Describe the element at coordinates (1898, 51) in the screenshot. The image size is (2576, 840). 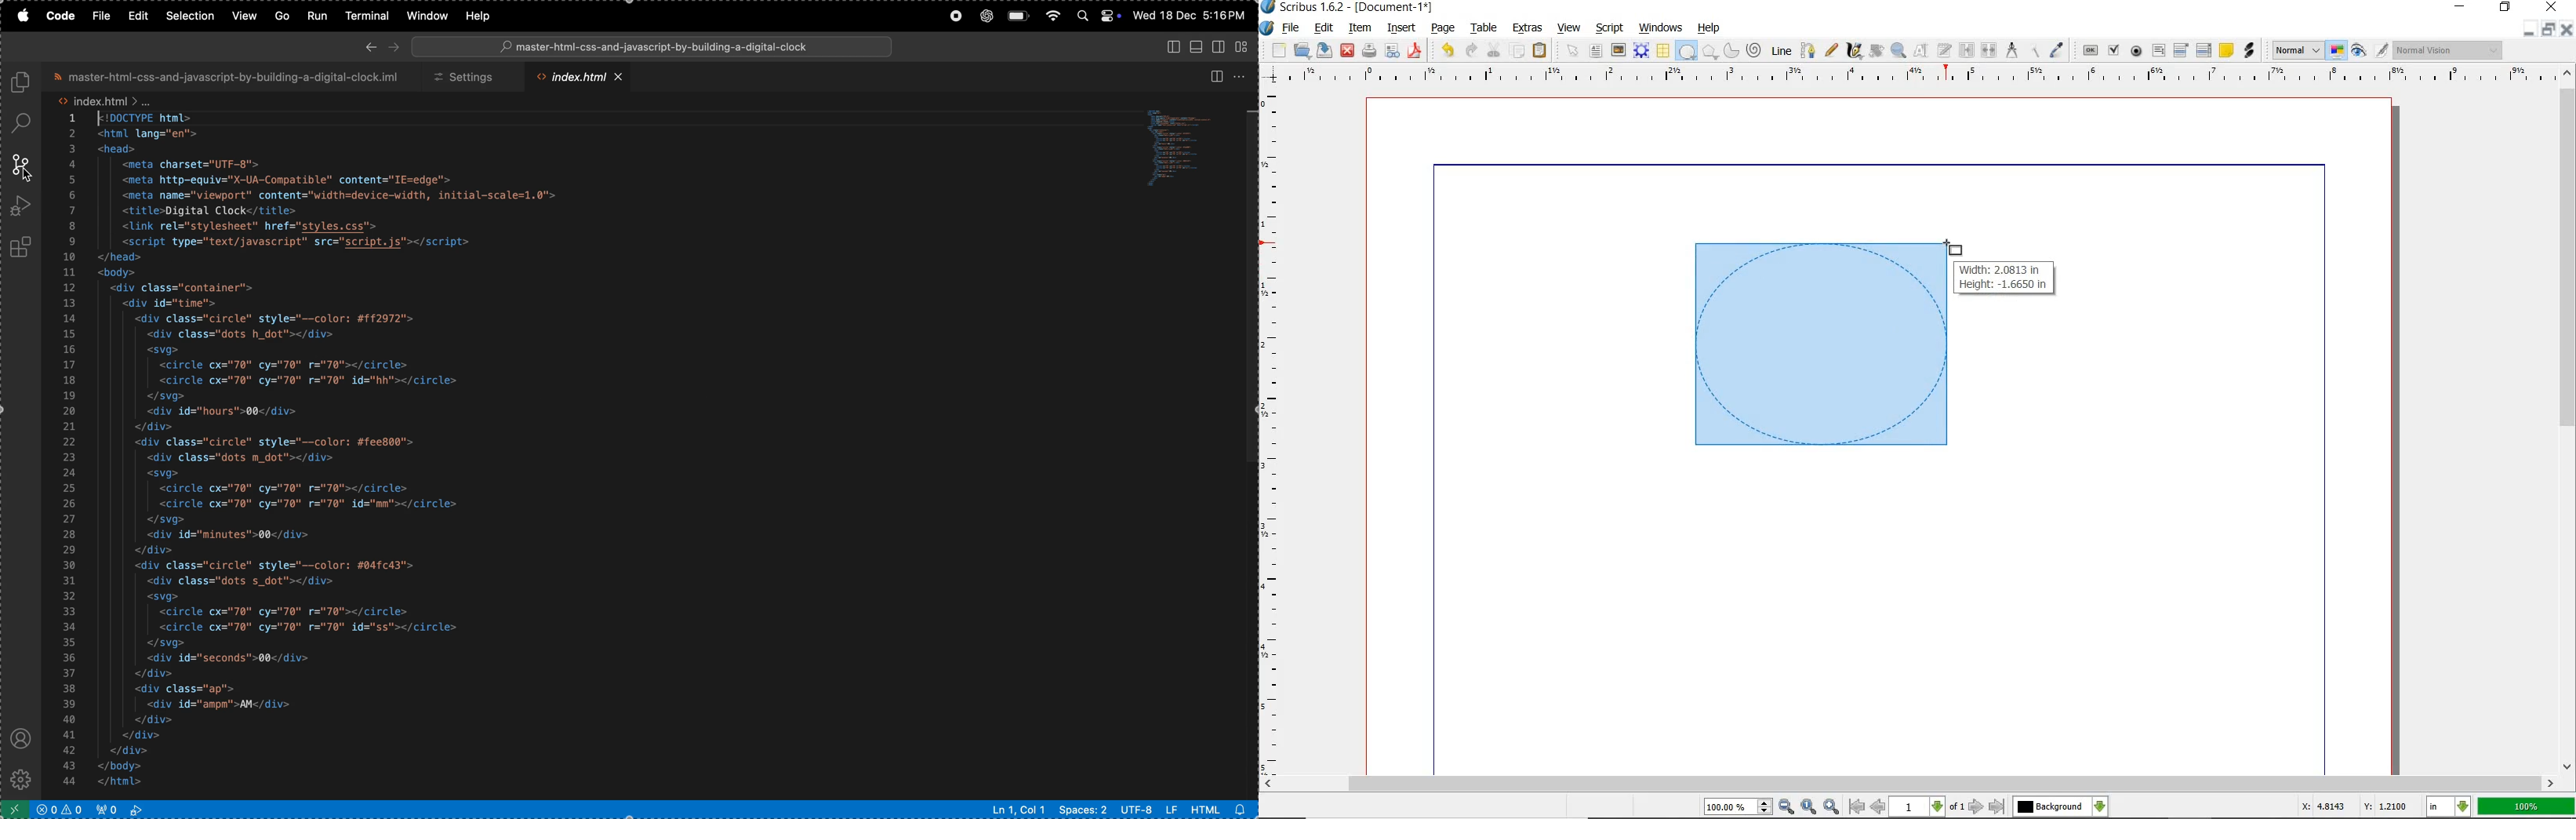
I see `ZOOM IN OR OUT` at that location.